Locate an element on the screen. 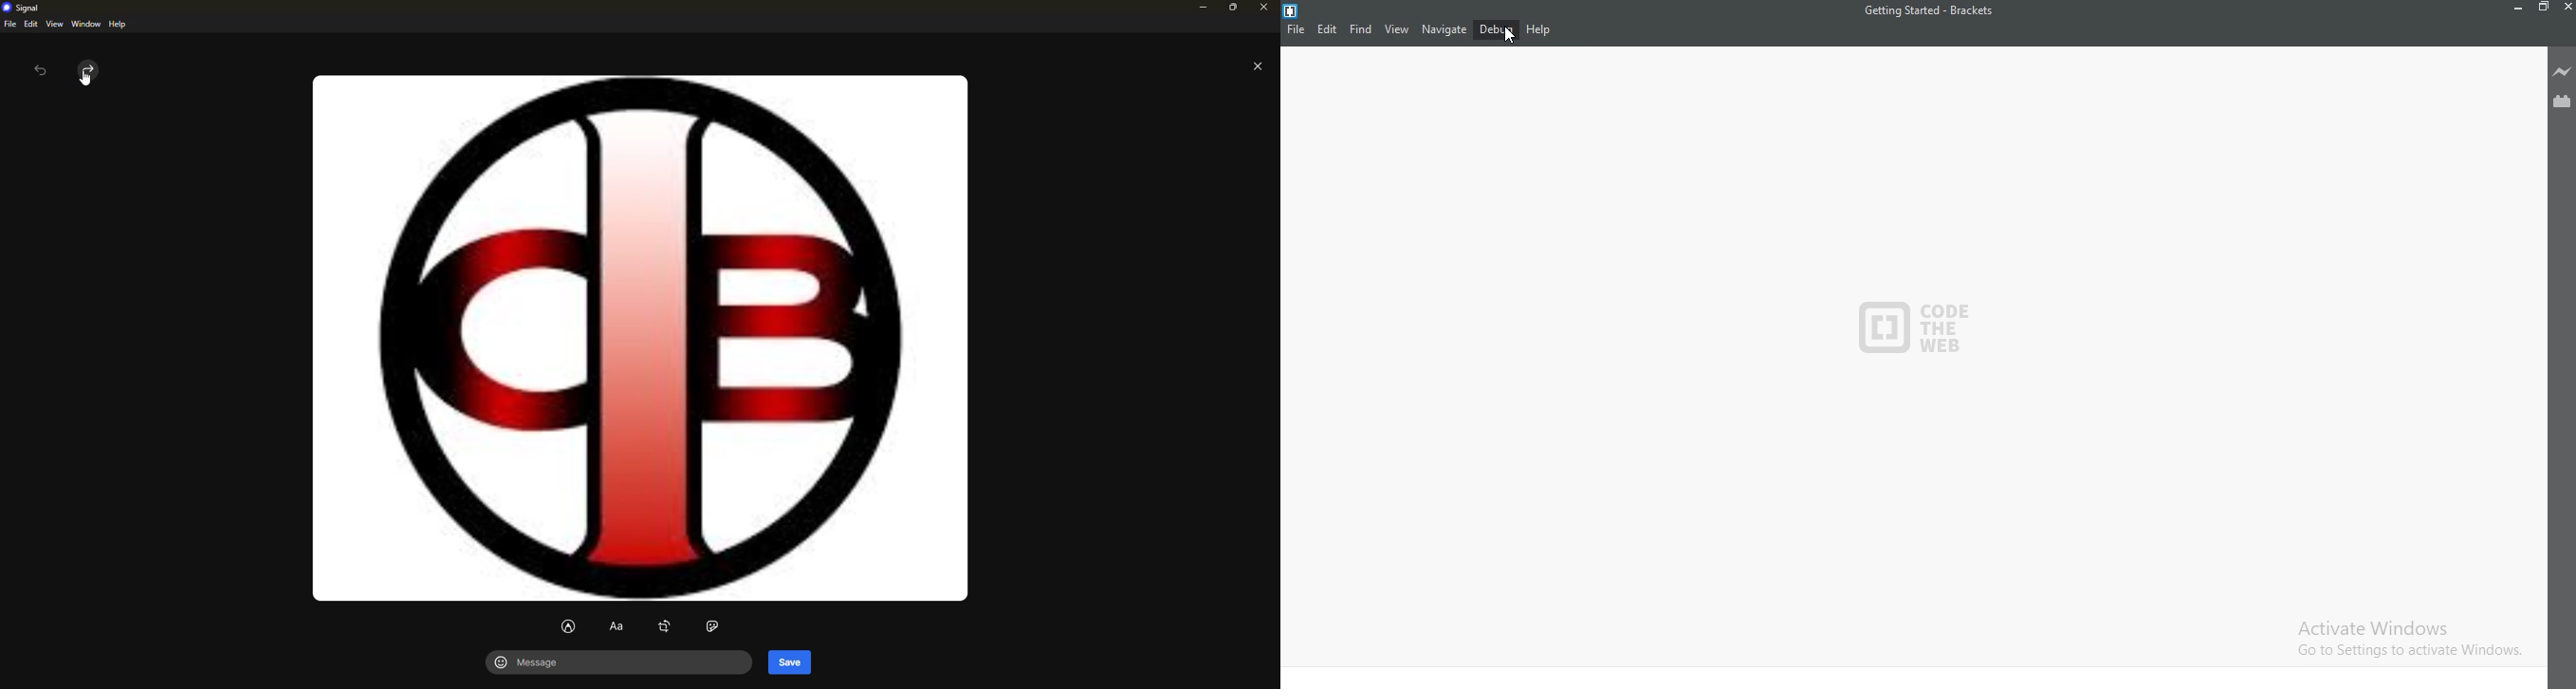 This screenshot has height=700, width=2576. minimise is located at coordinates (2514, 10).